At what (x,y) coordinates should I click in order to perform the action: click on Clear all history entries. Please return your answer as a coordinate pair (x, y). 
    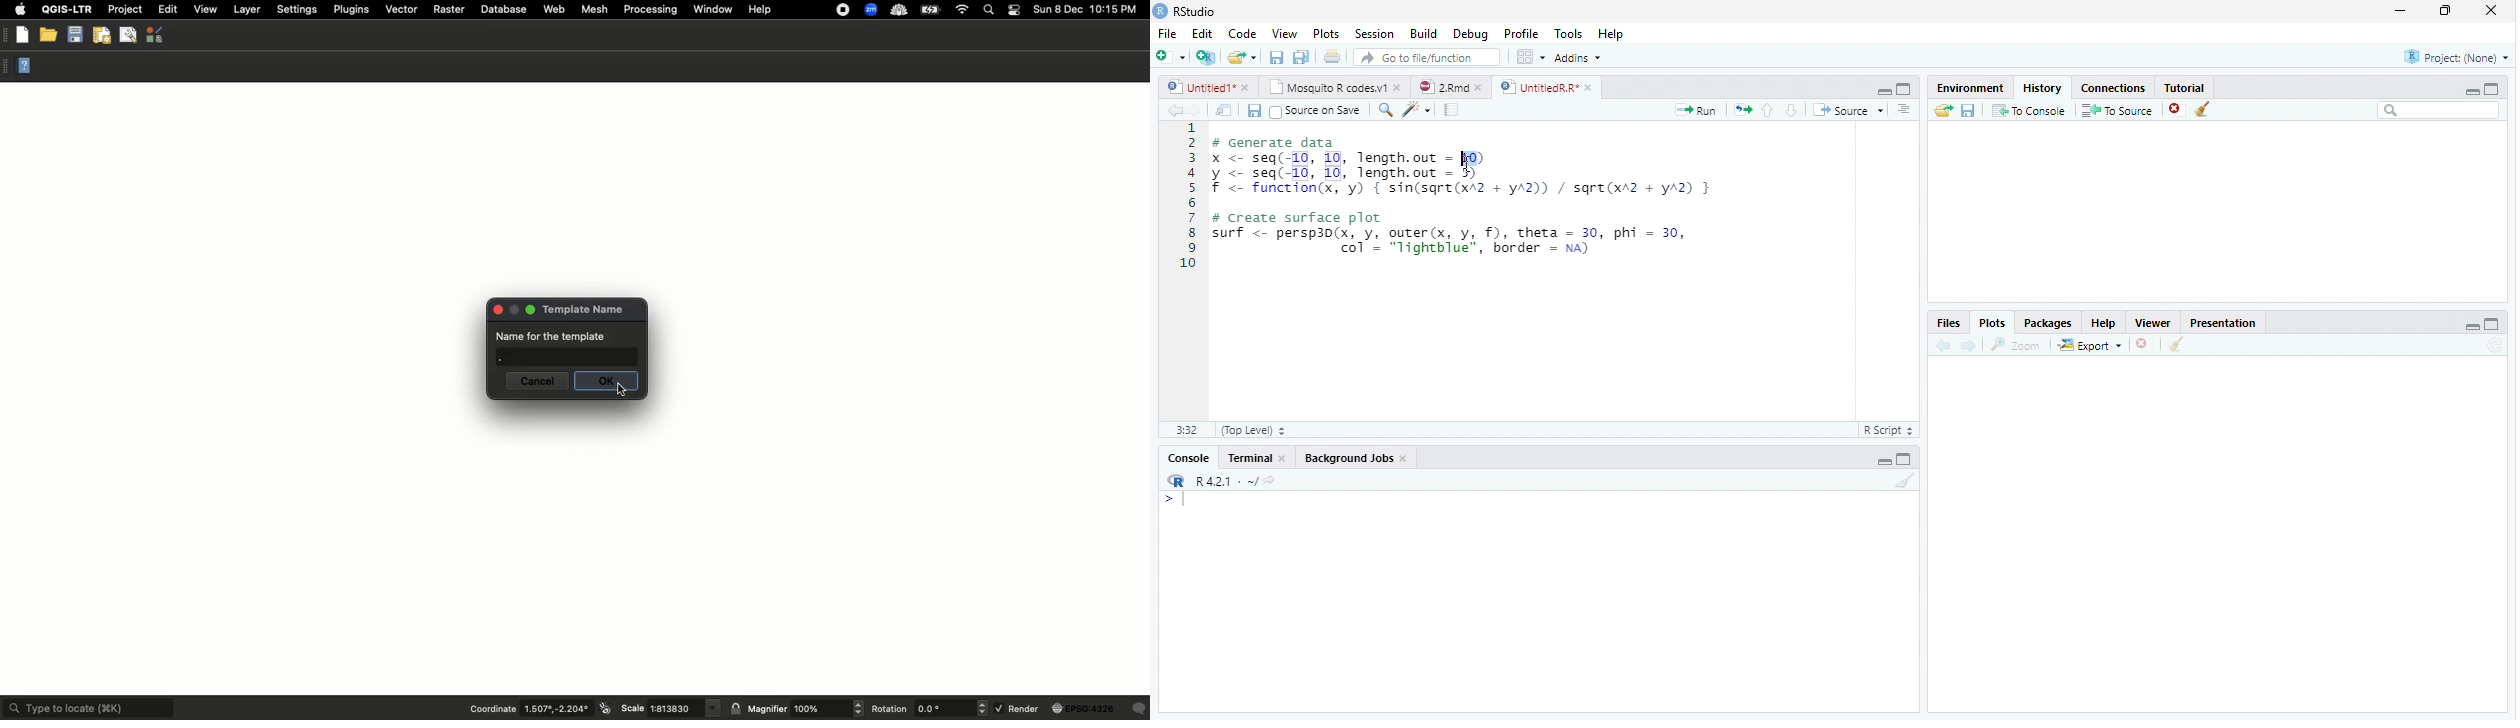
    Looking at the image, I should click on (2202, 109).